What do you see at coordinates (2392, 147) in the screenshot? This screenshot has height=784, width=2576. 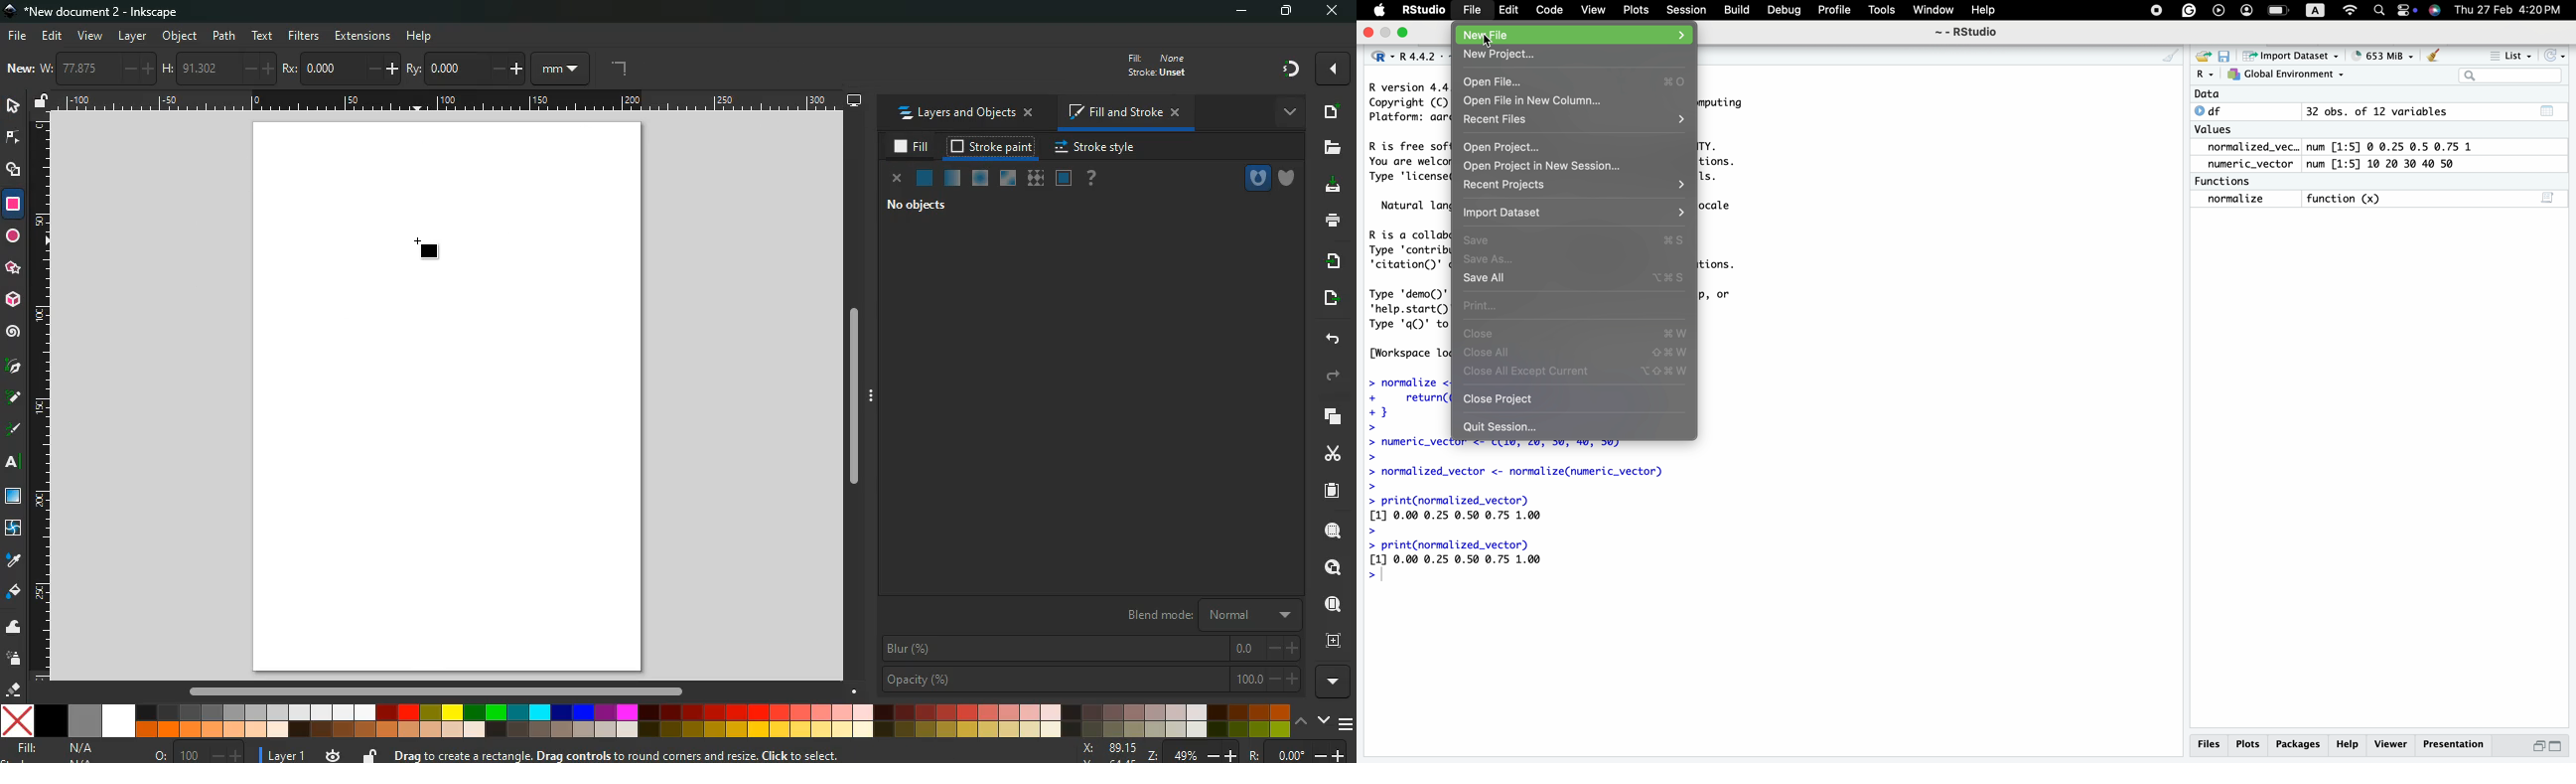 I see `num [1:5] 0 0.25 0.5 0.75 1` at bounding box center [2392, 147].